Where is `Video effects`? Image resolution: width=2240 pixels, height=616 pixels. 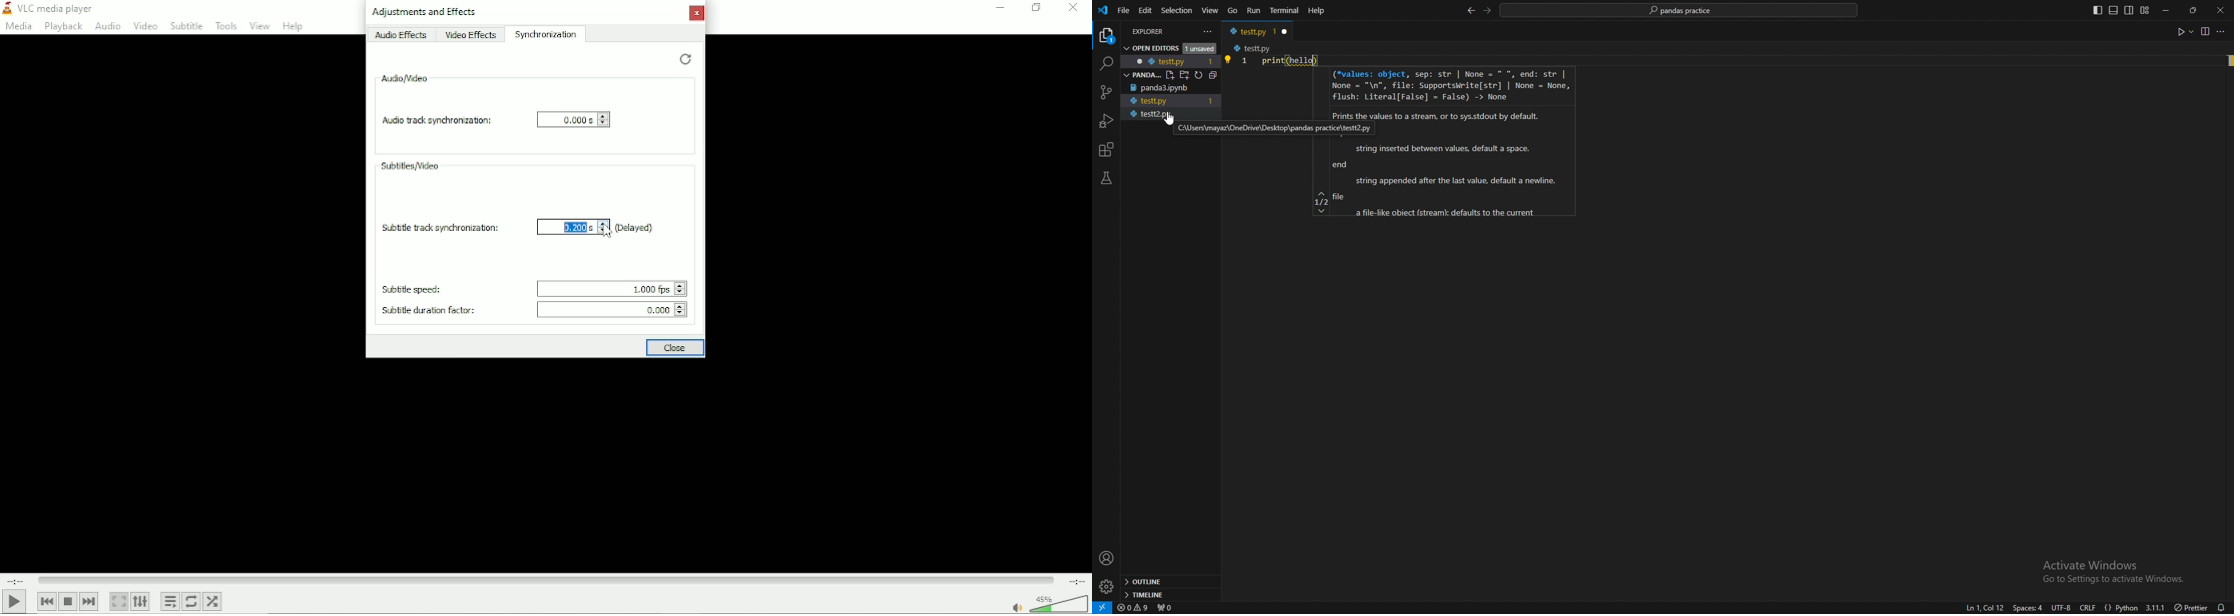
Video effects is located at coordinates (471, 36).